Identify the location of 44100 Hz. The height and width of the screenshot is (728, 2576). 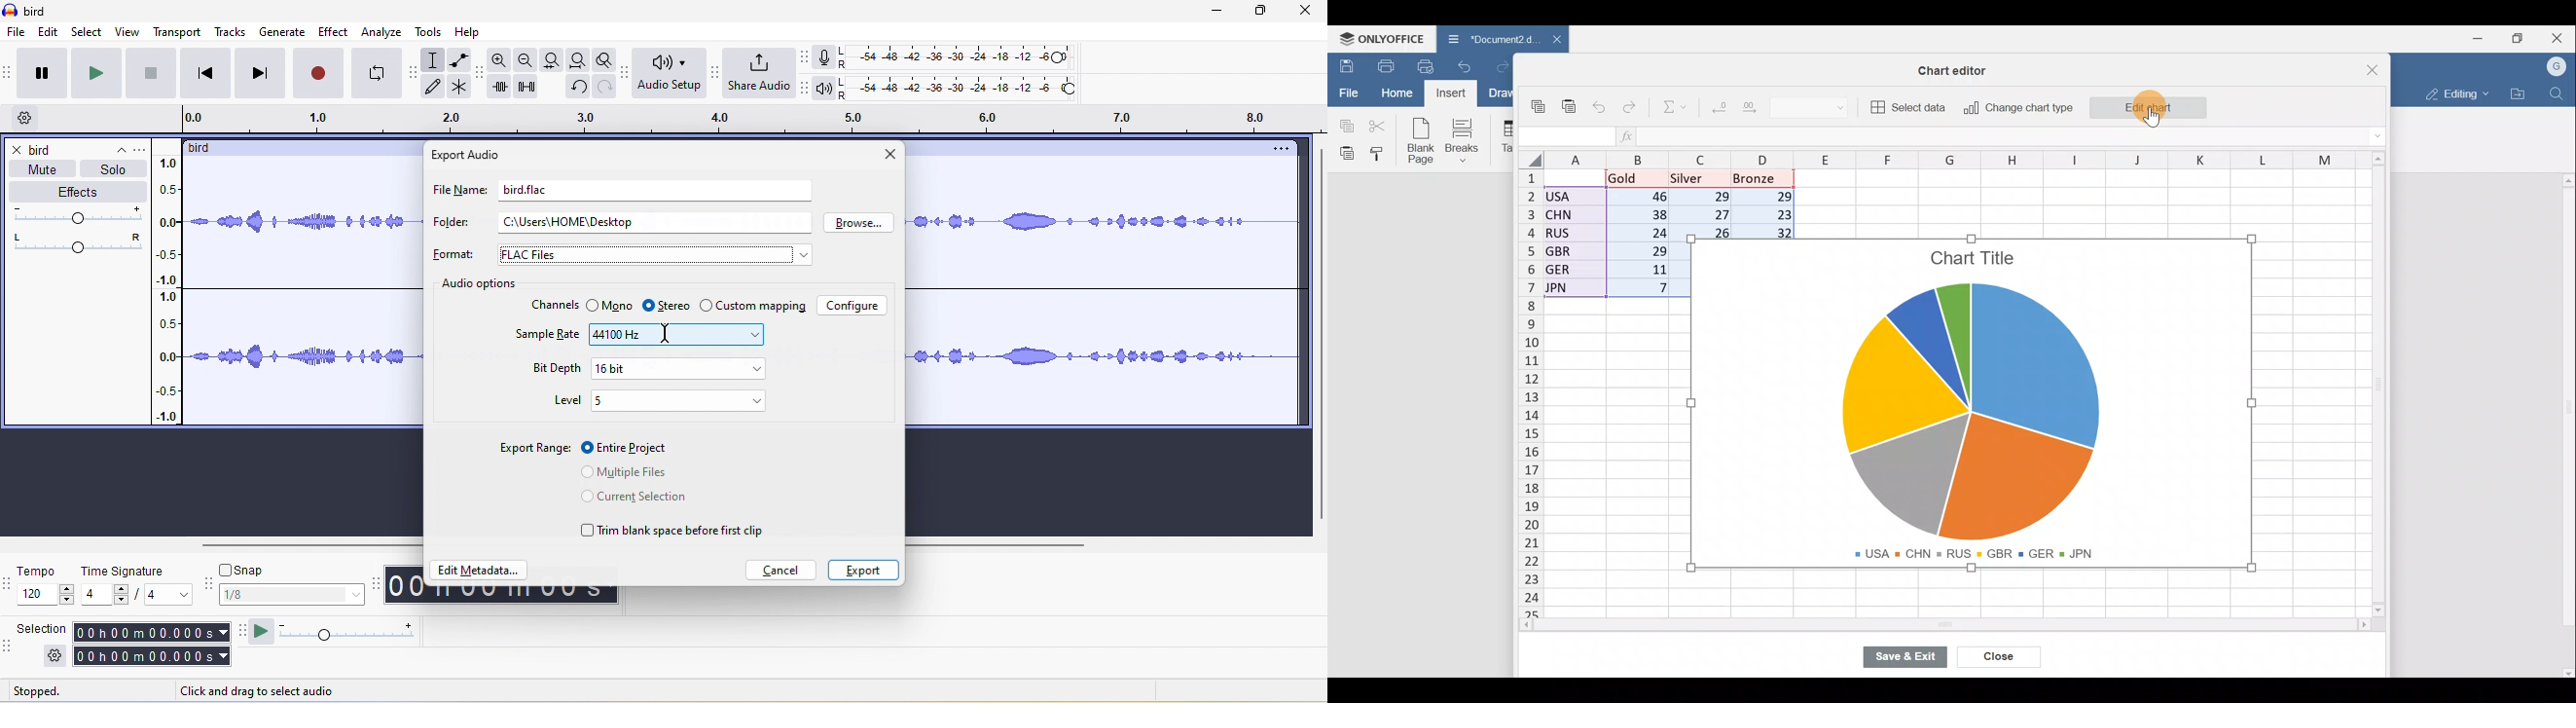
(676, 334).